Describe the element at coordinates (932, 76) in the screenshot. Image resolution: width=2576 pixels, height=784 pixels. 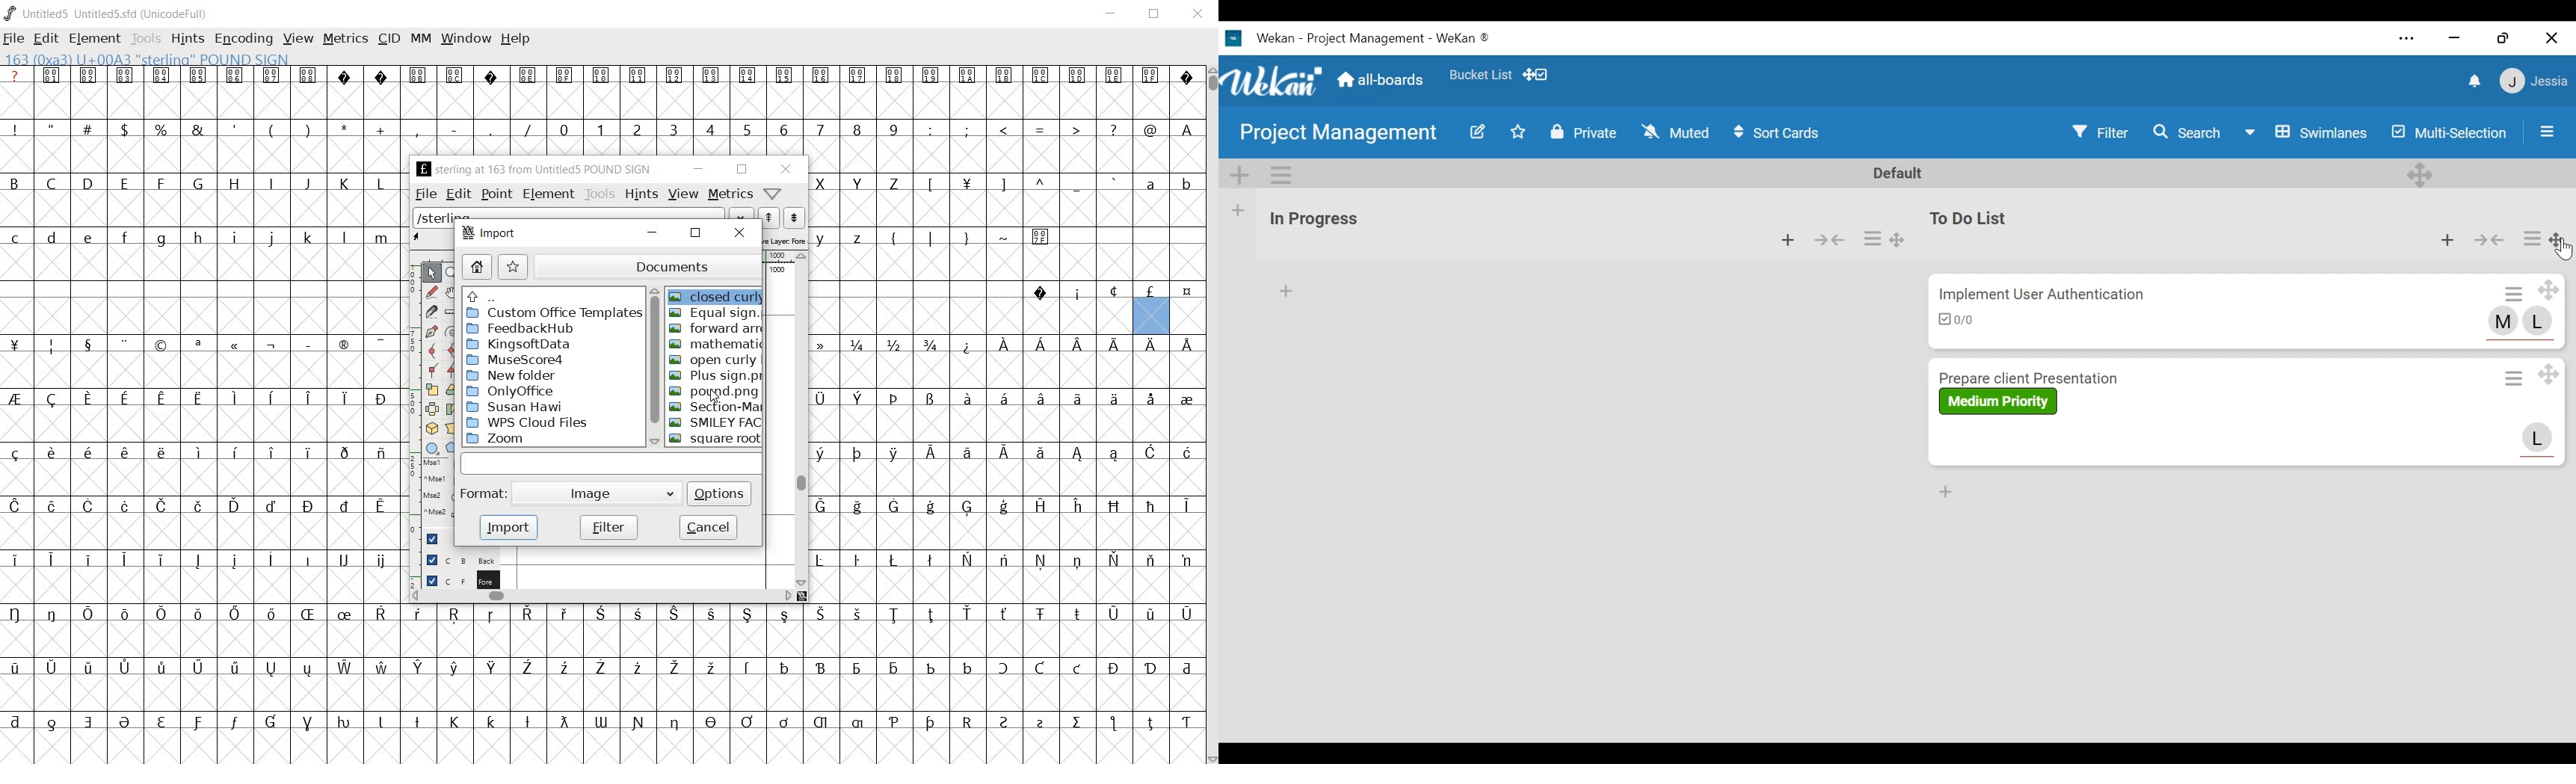
I see `Symbol` at that location.